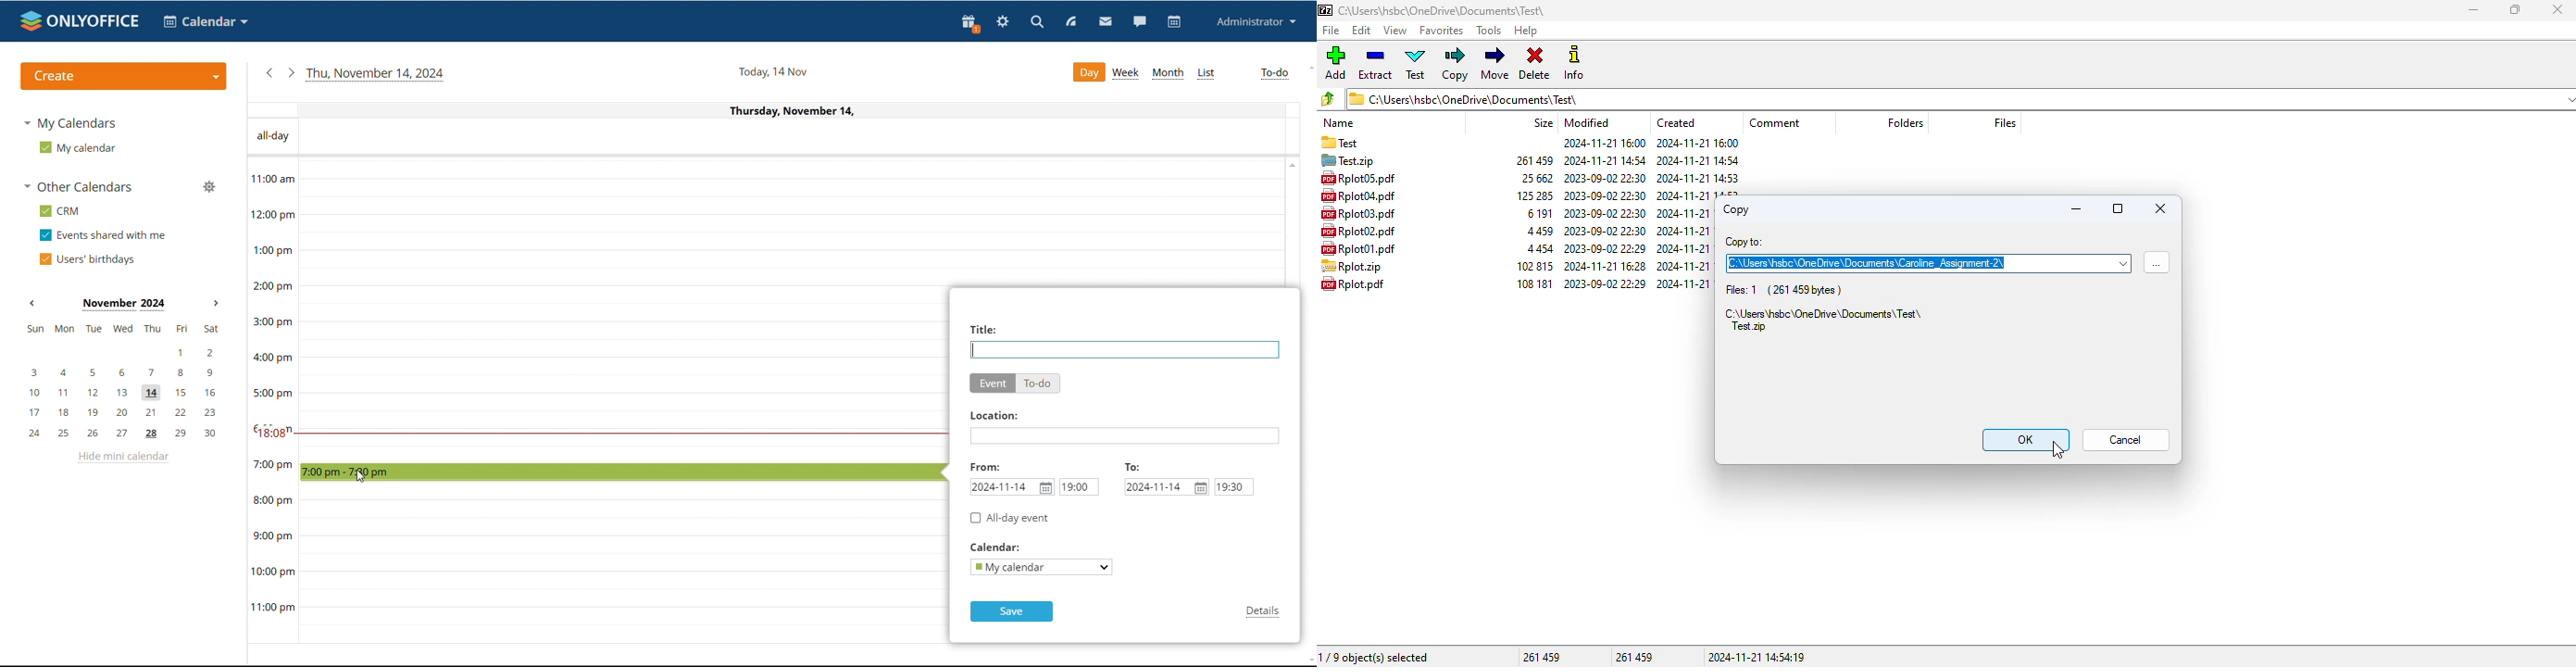 The height and width of the screenshot is (672, 2576). I want to click on size, so click(1533, 178).